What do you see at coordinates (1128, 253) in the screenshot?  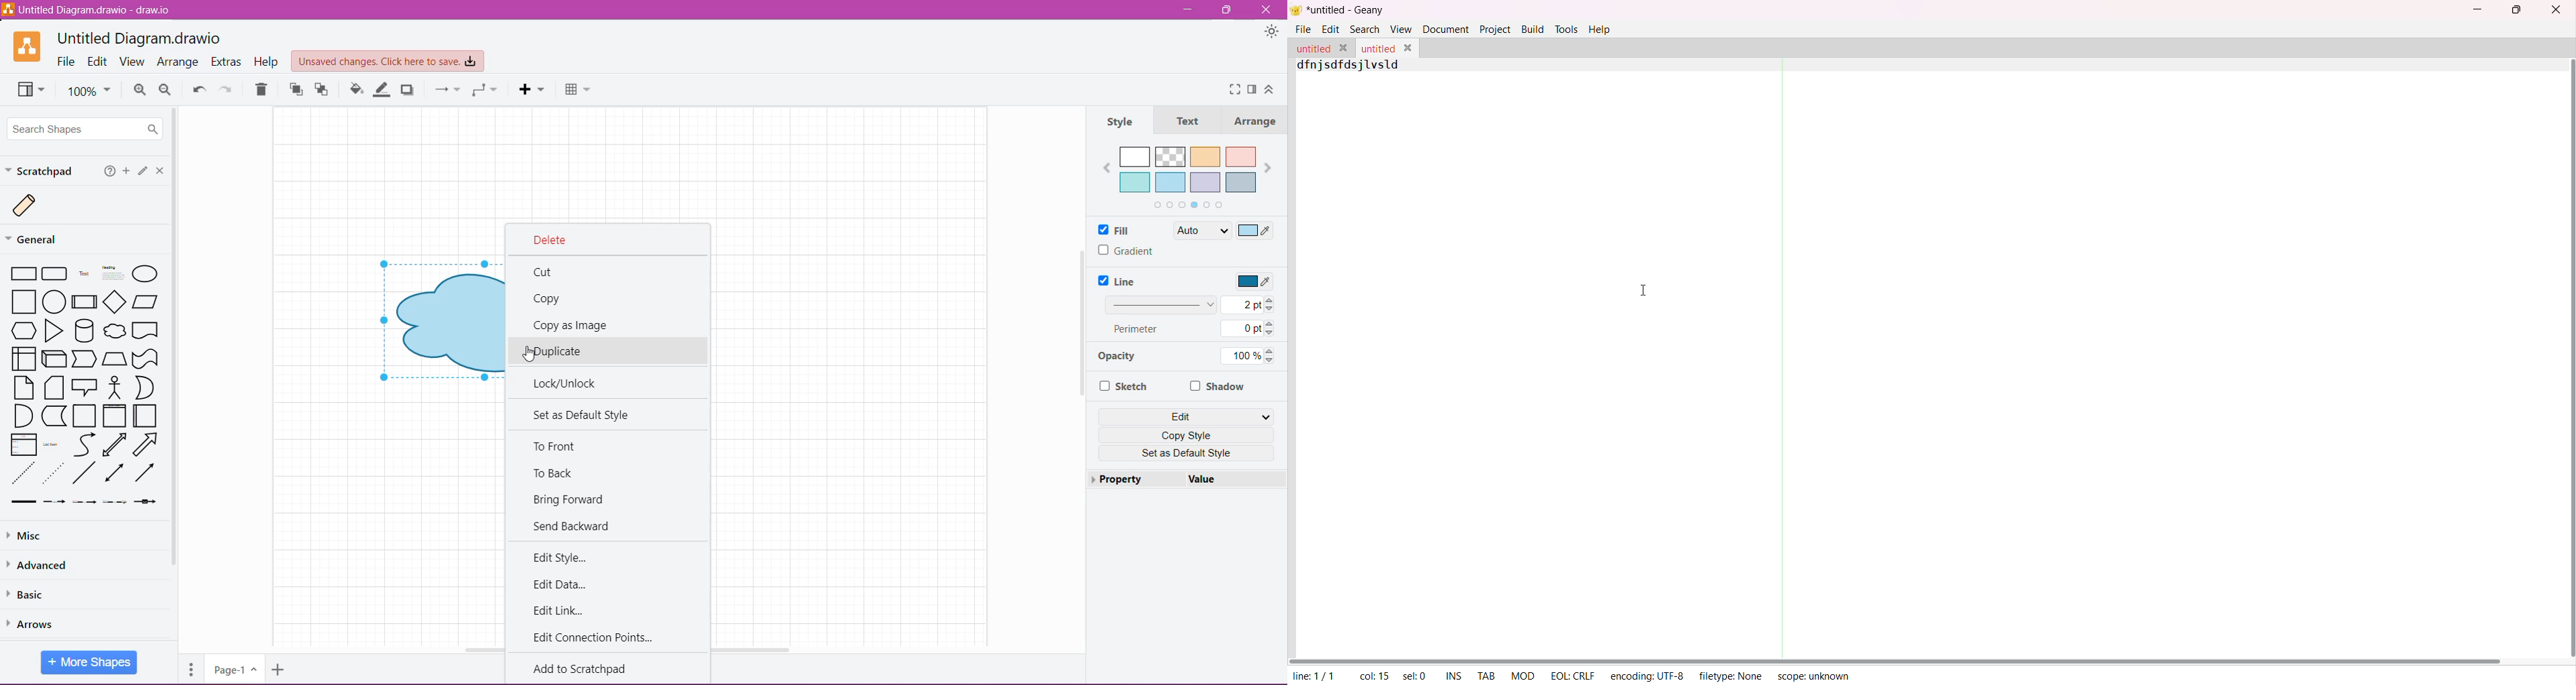 I see `Gradient` at bounding box center [1128, 253].